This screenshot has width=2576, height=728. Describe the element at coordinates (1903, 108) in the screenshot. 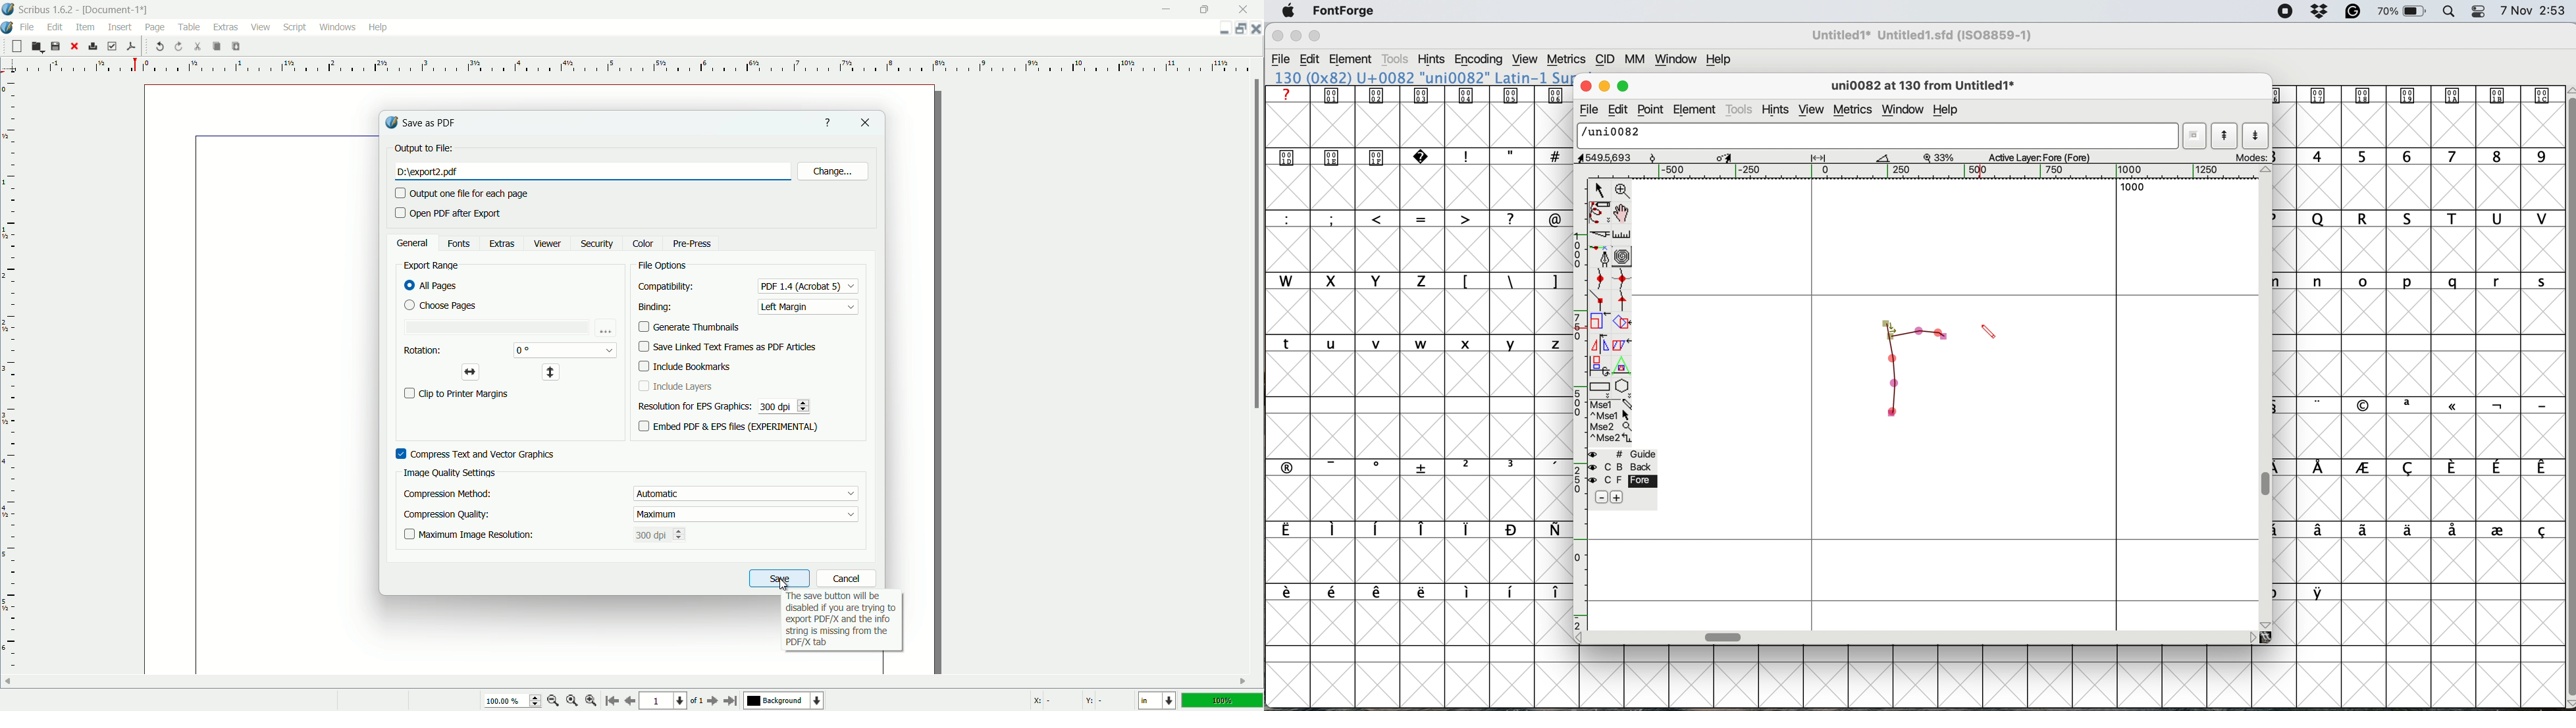

I see `window` at that location.